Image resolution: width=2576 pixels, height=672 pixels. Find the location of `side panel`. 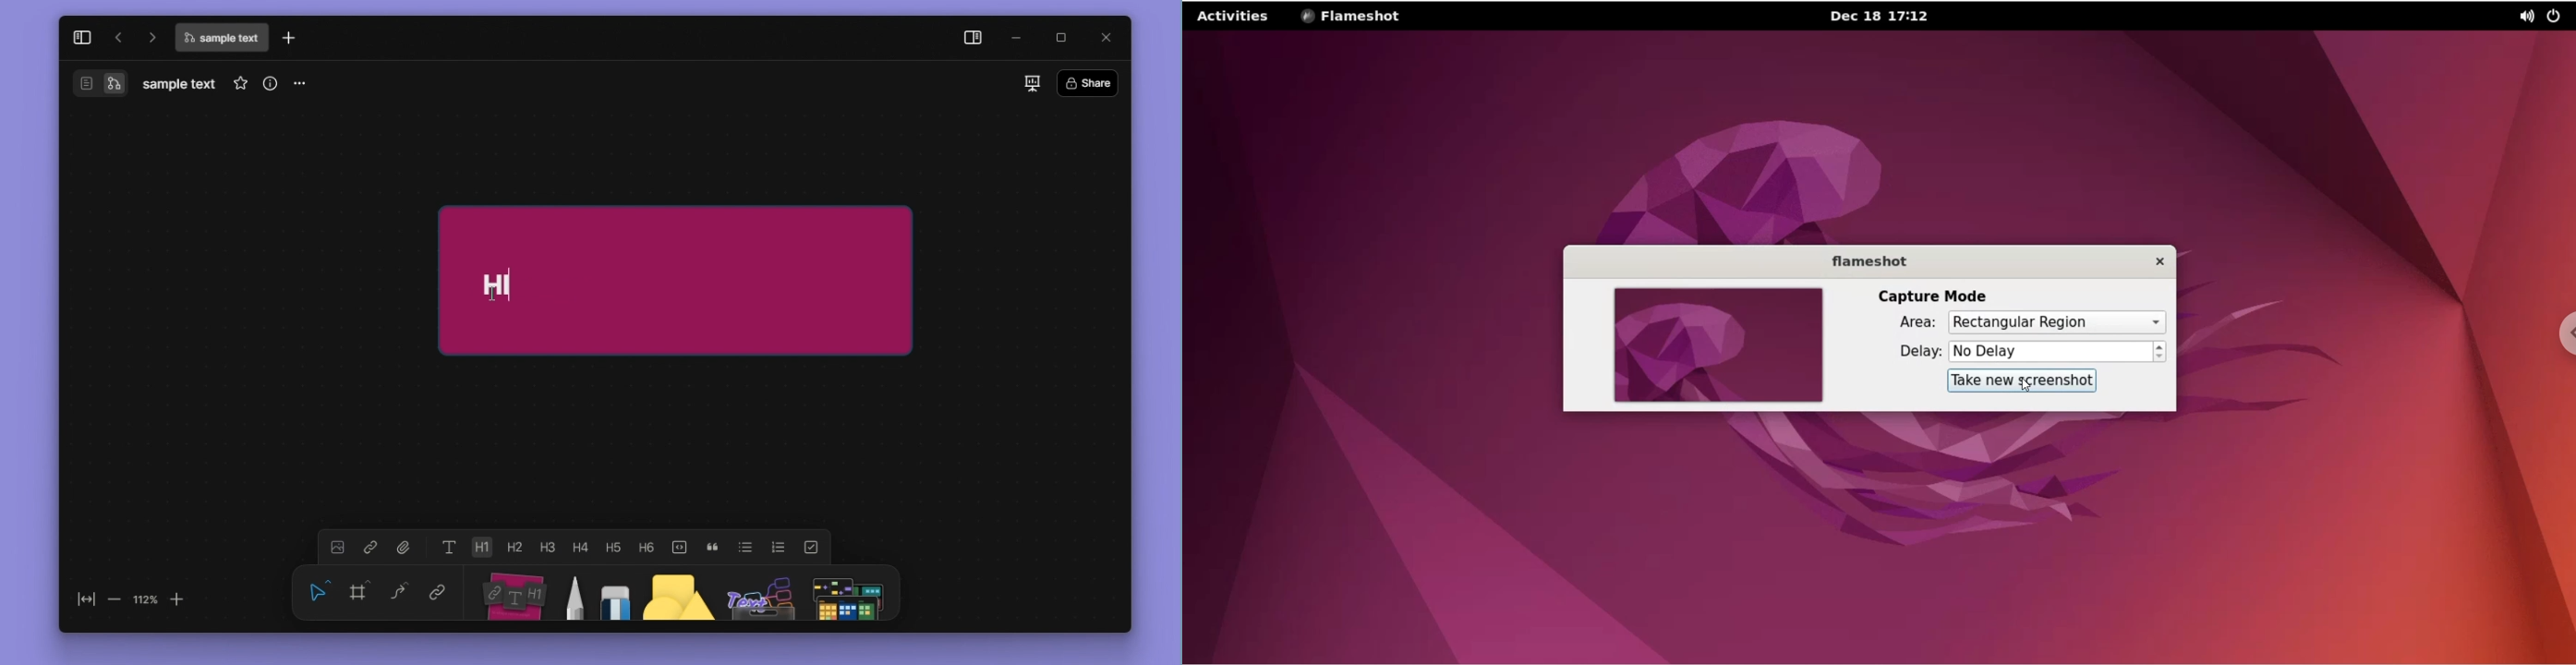

side panel is located at coordinates (974, 39).